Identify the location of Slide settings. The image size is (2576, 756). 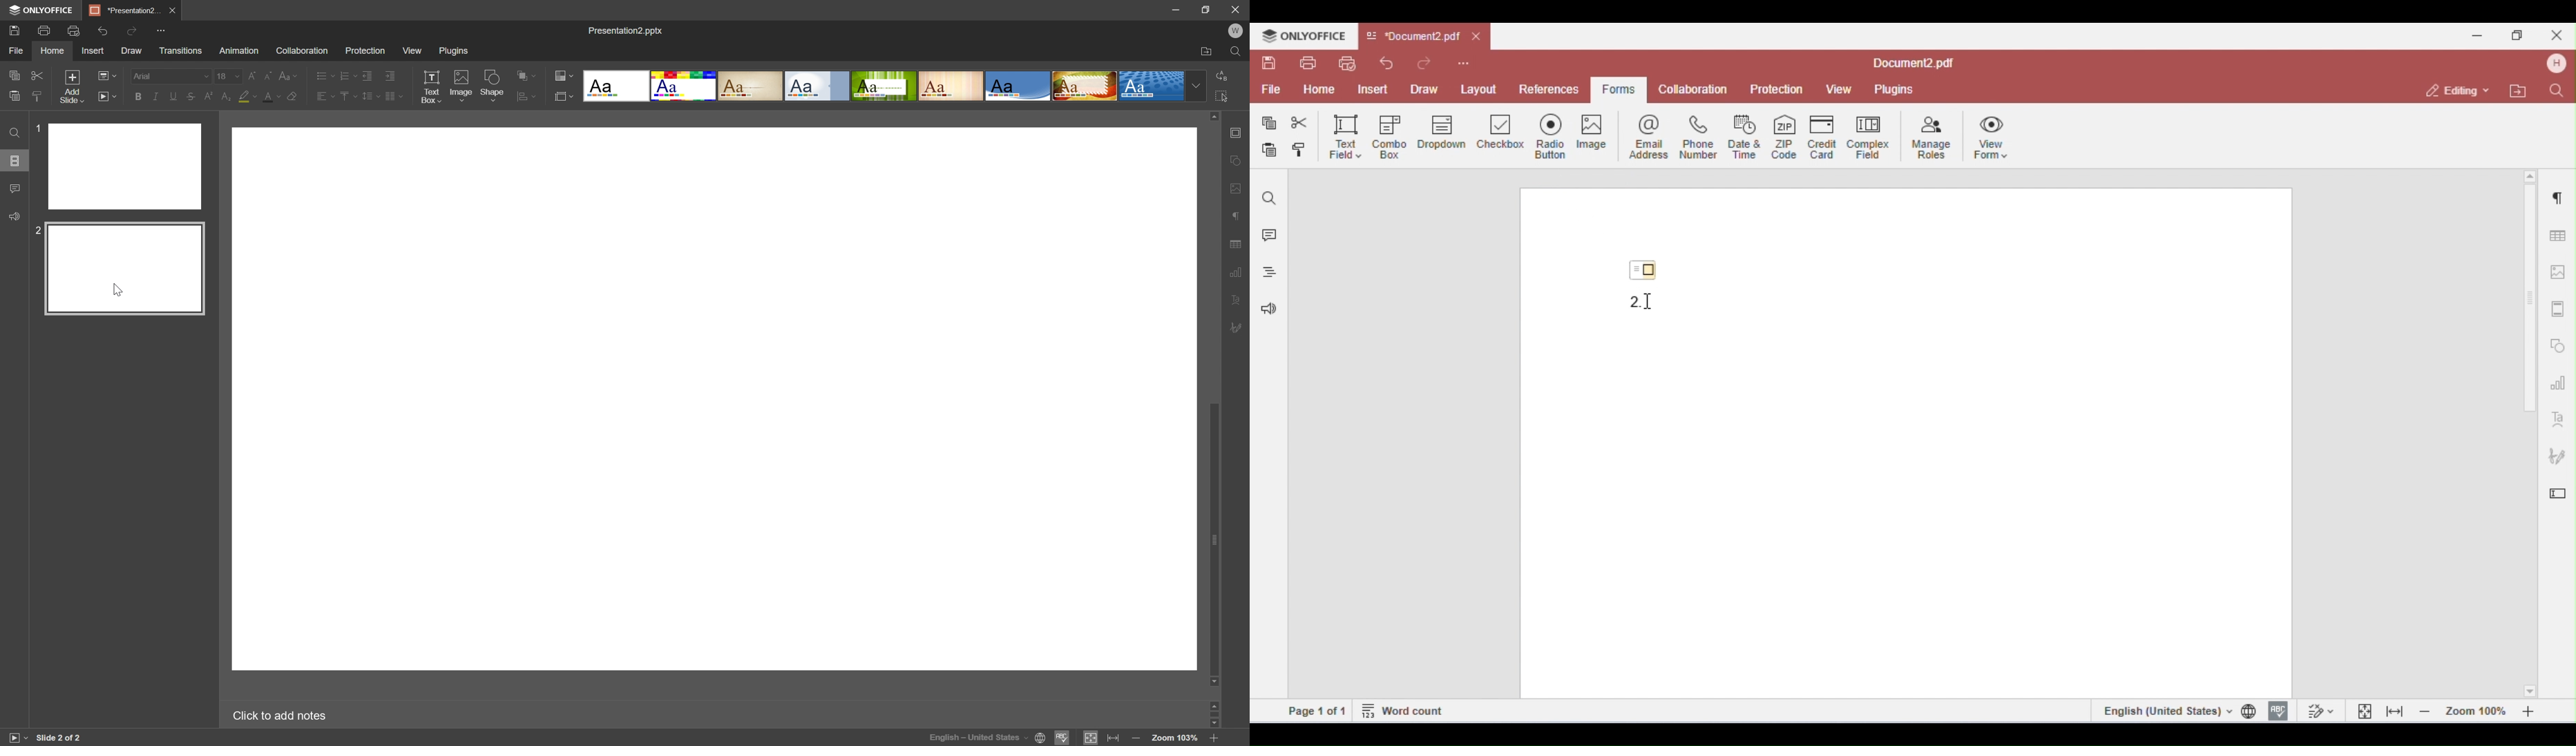
(1239, 130).